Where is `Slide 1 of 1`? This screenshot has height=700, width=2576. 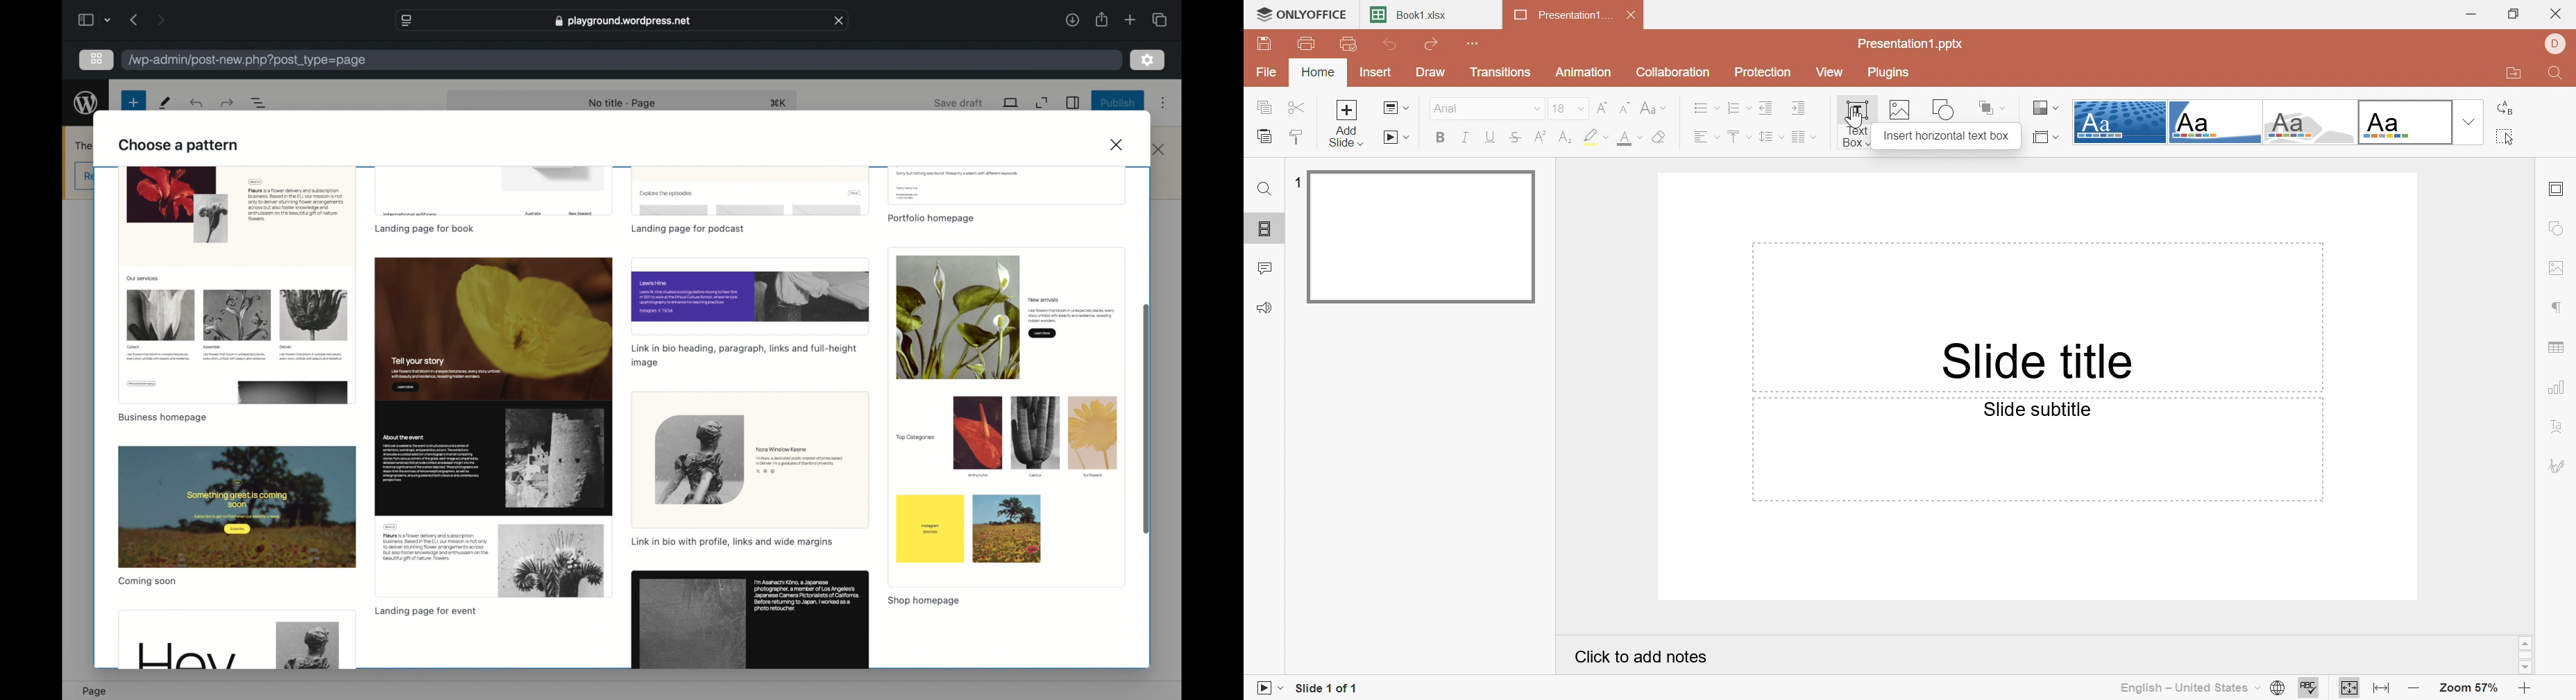
Slide 1 of 1 is located at coordinates (1328, 689).